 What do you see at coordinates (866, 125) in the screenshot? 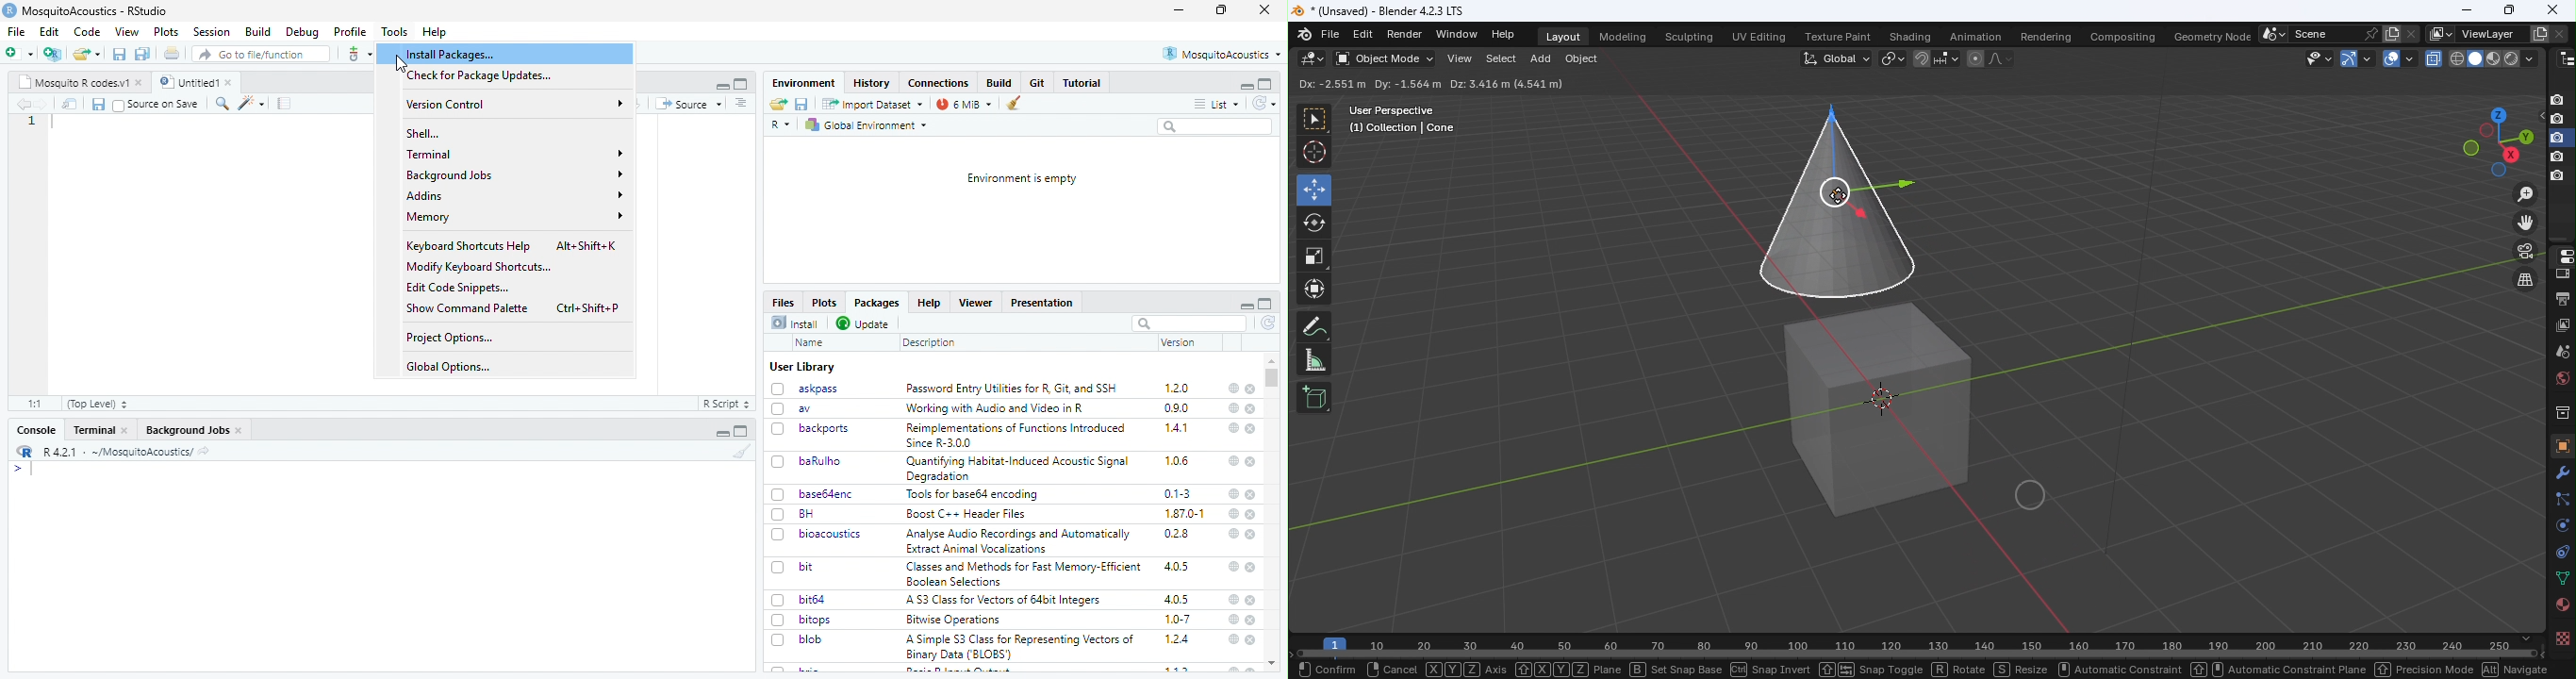
I see `Global Environment` at bounding box center [866, 125].